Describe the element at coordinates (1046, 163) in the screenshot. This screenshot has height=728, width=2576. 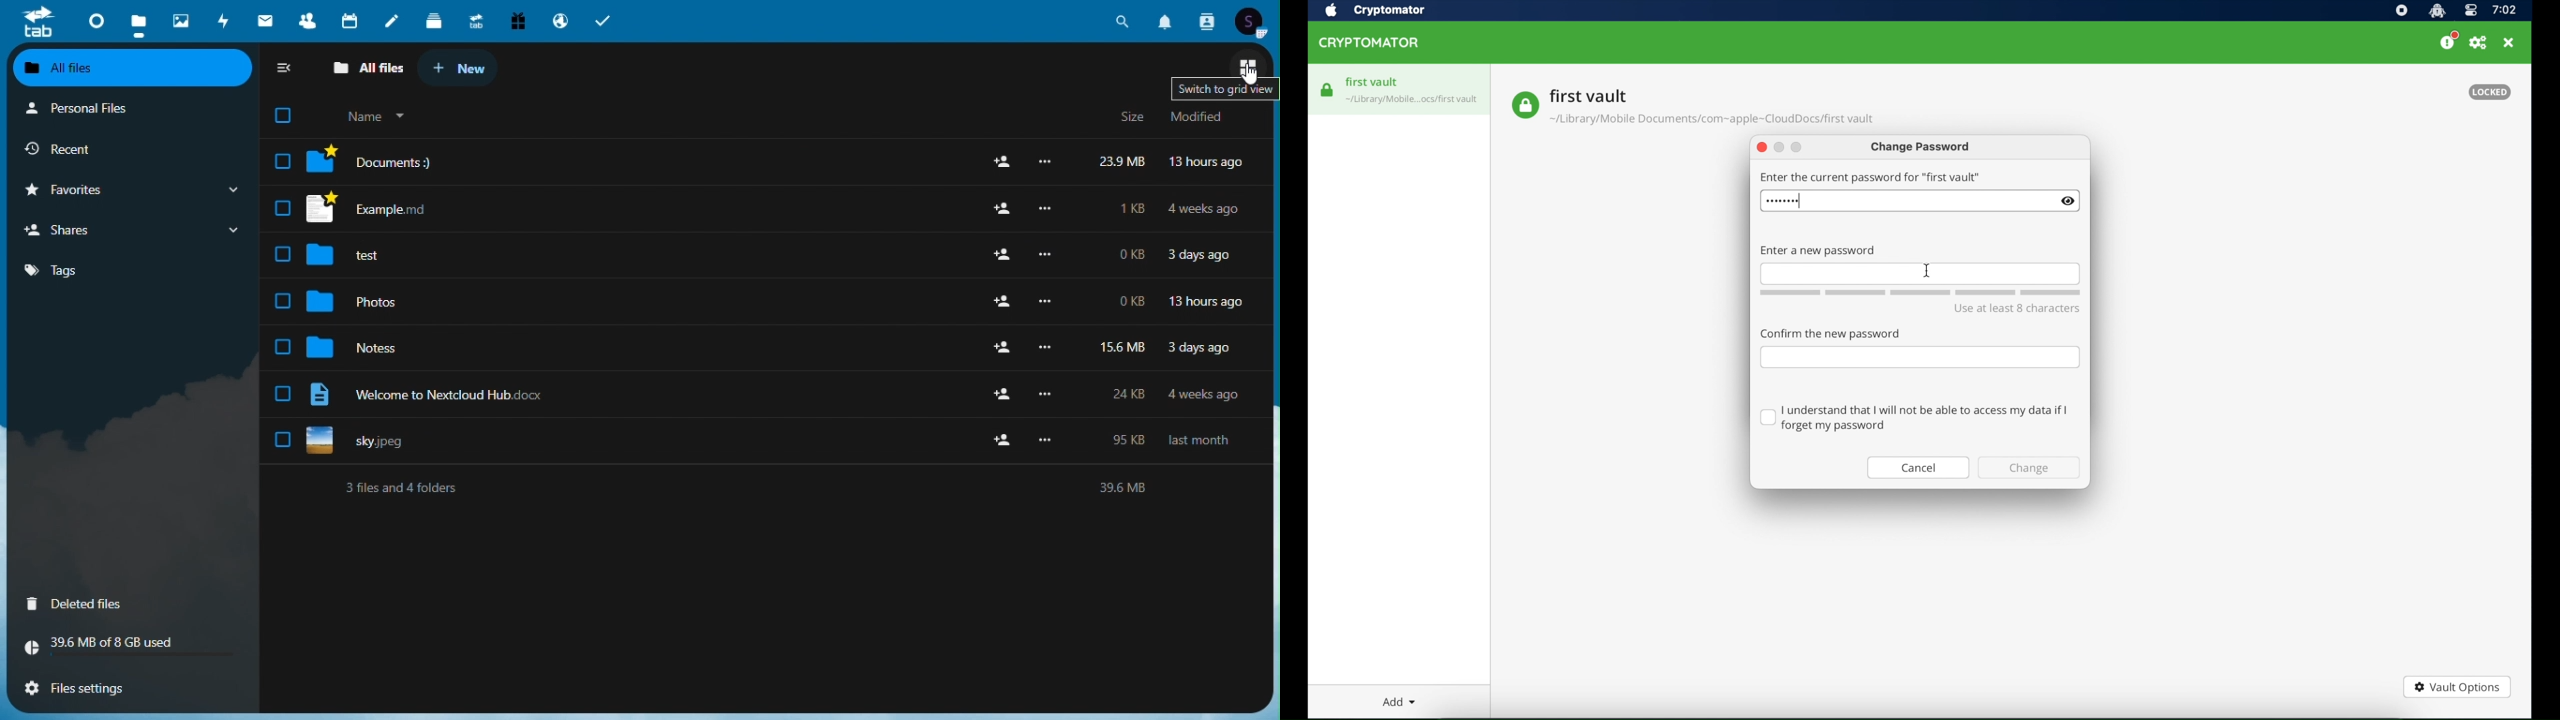
I see `more options` at that location.